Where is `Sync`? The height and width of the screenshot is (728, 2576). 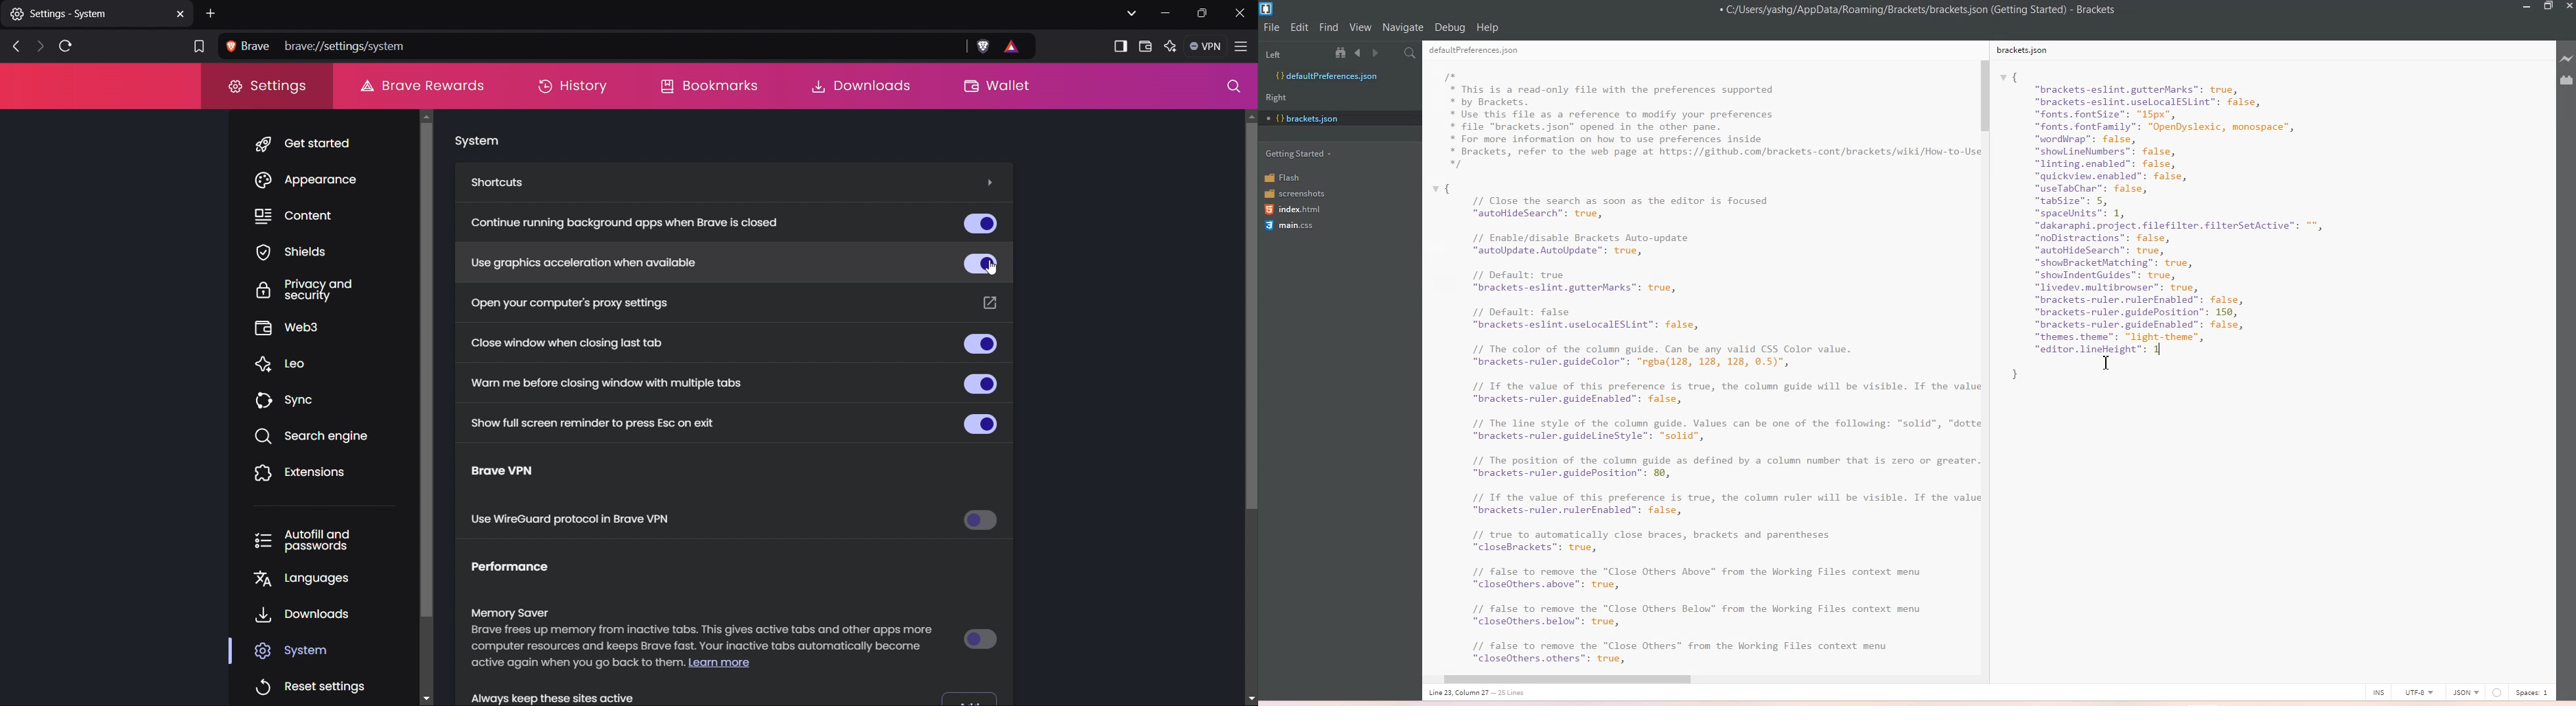 Sync is located at coordinates (292, 401).